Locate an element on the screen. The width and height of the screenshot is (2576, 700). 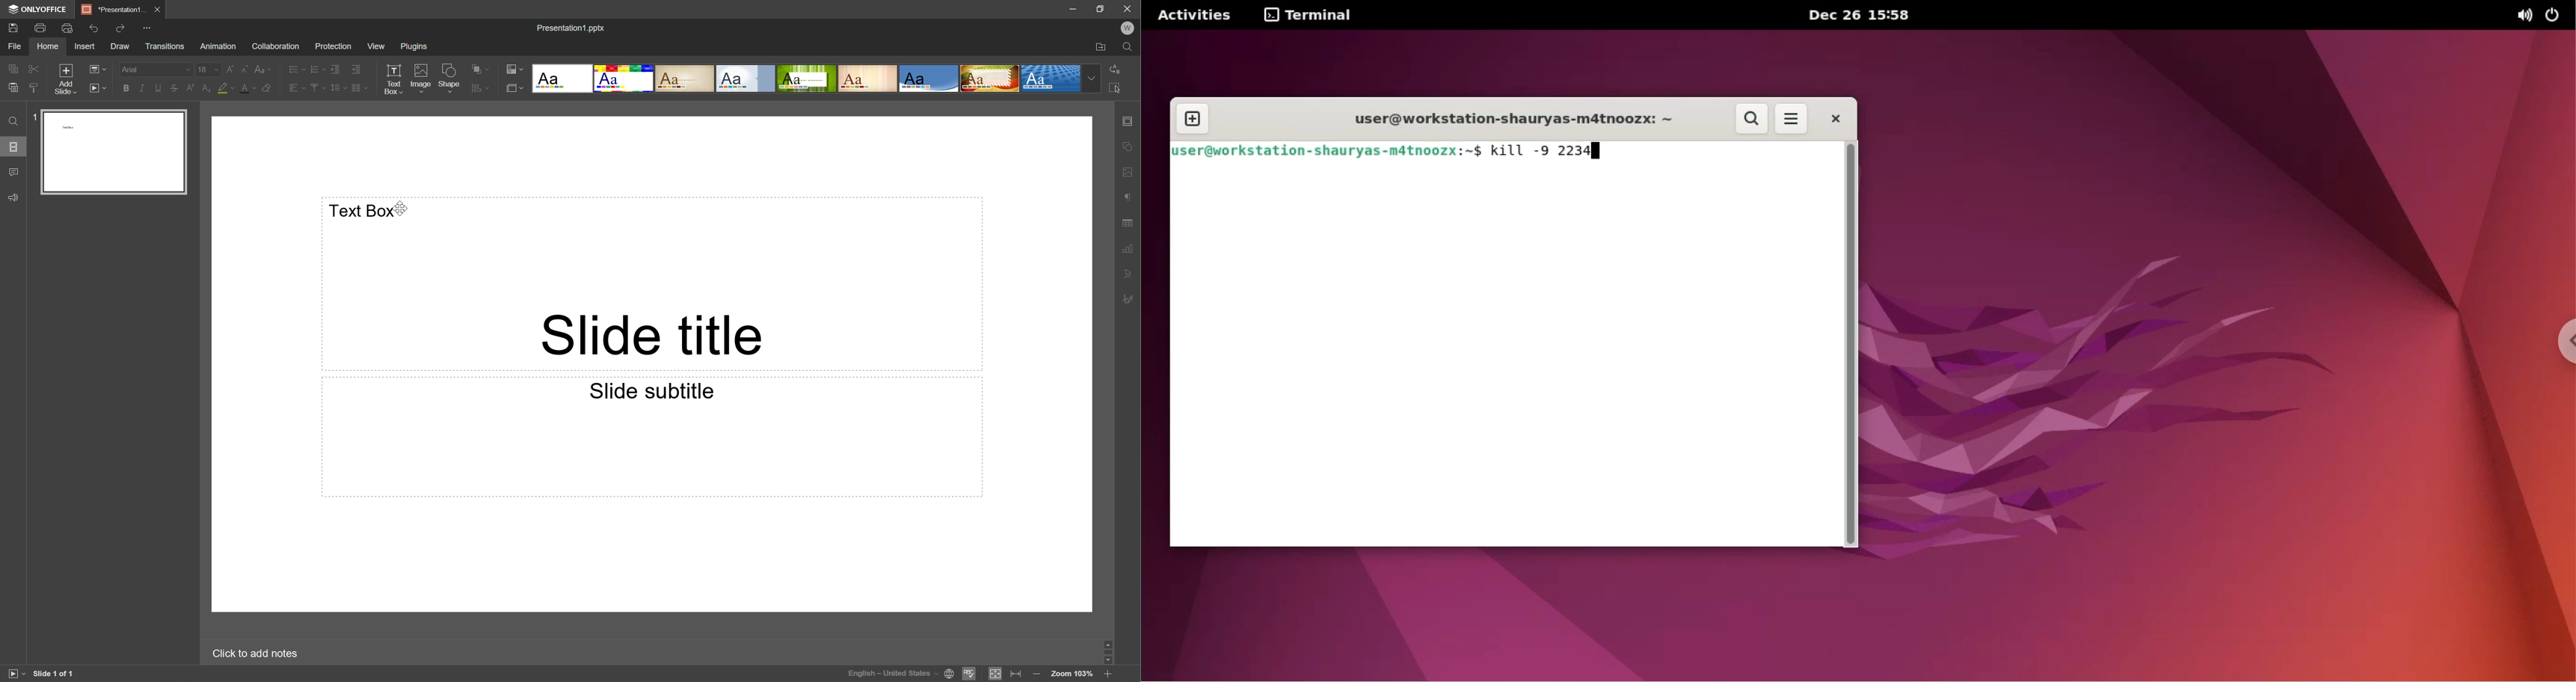
Image settings is located at coordinates (1129, 173).